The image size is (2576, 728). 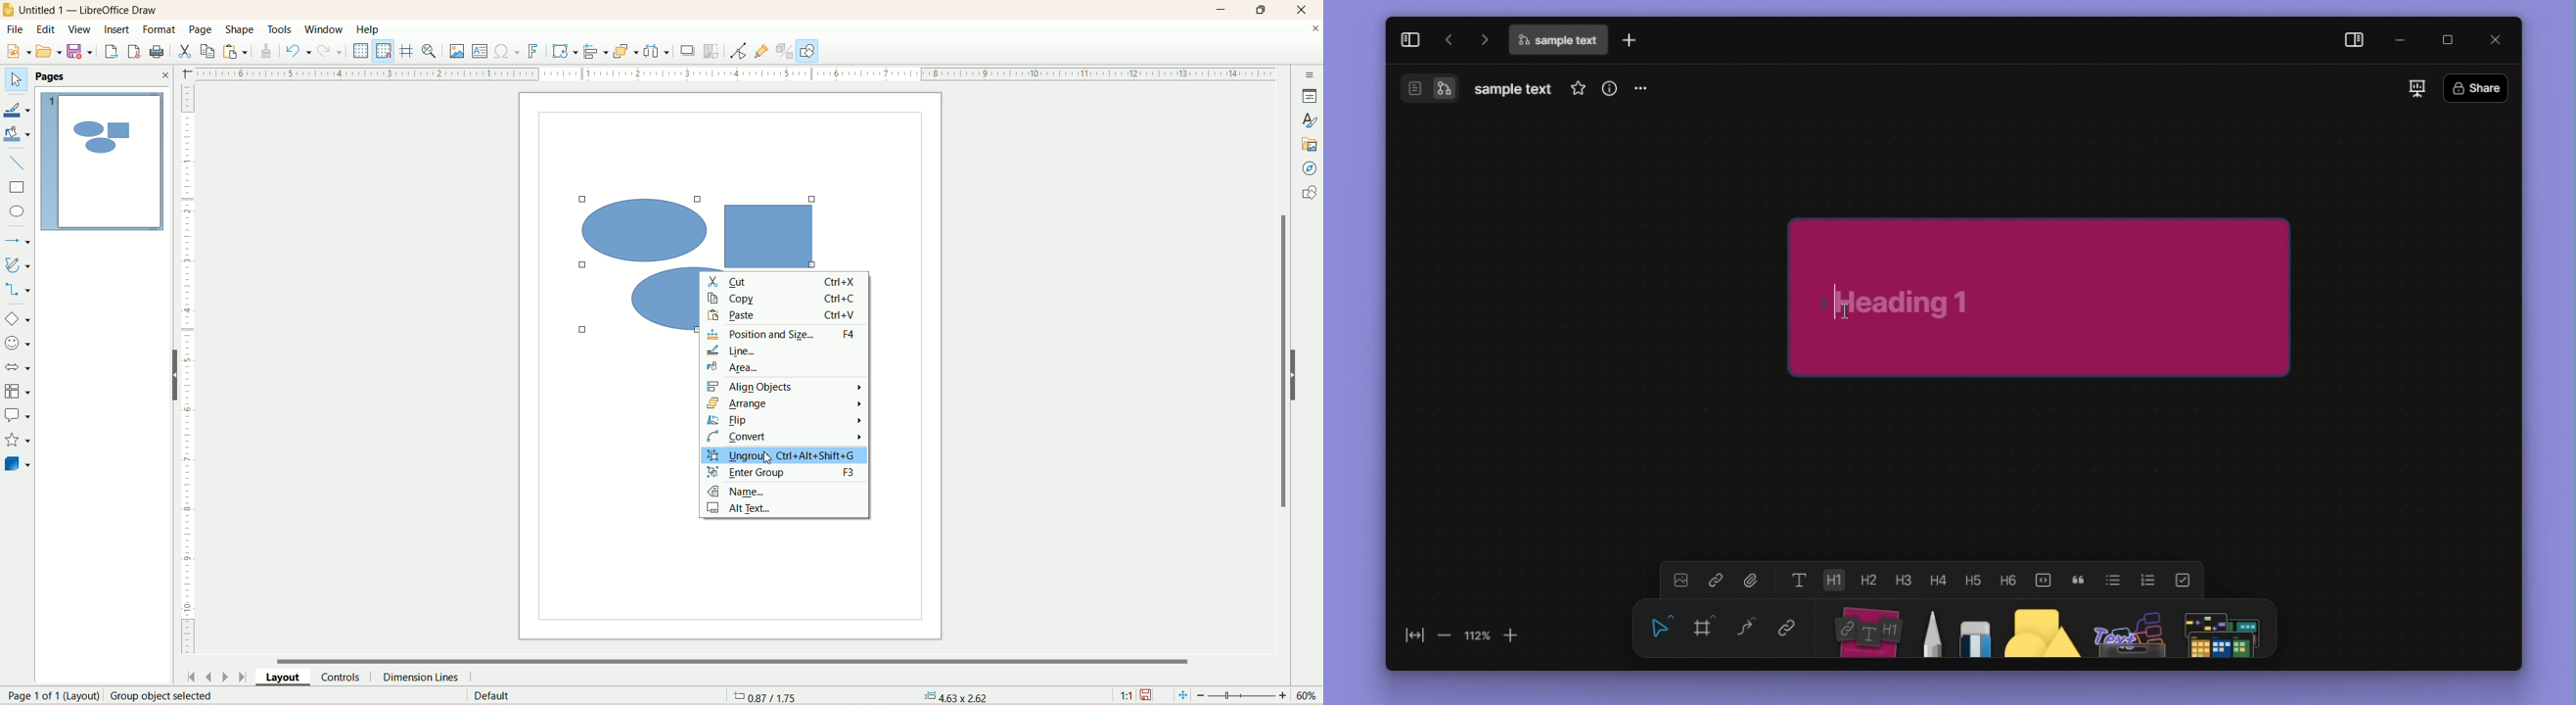 What do you see at coordinates (100, 160) in the screenshot?
I see `page1` at bounding box center [100, 160].